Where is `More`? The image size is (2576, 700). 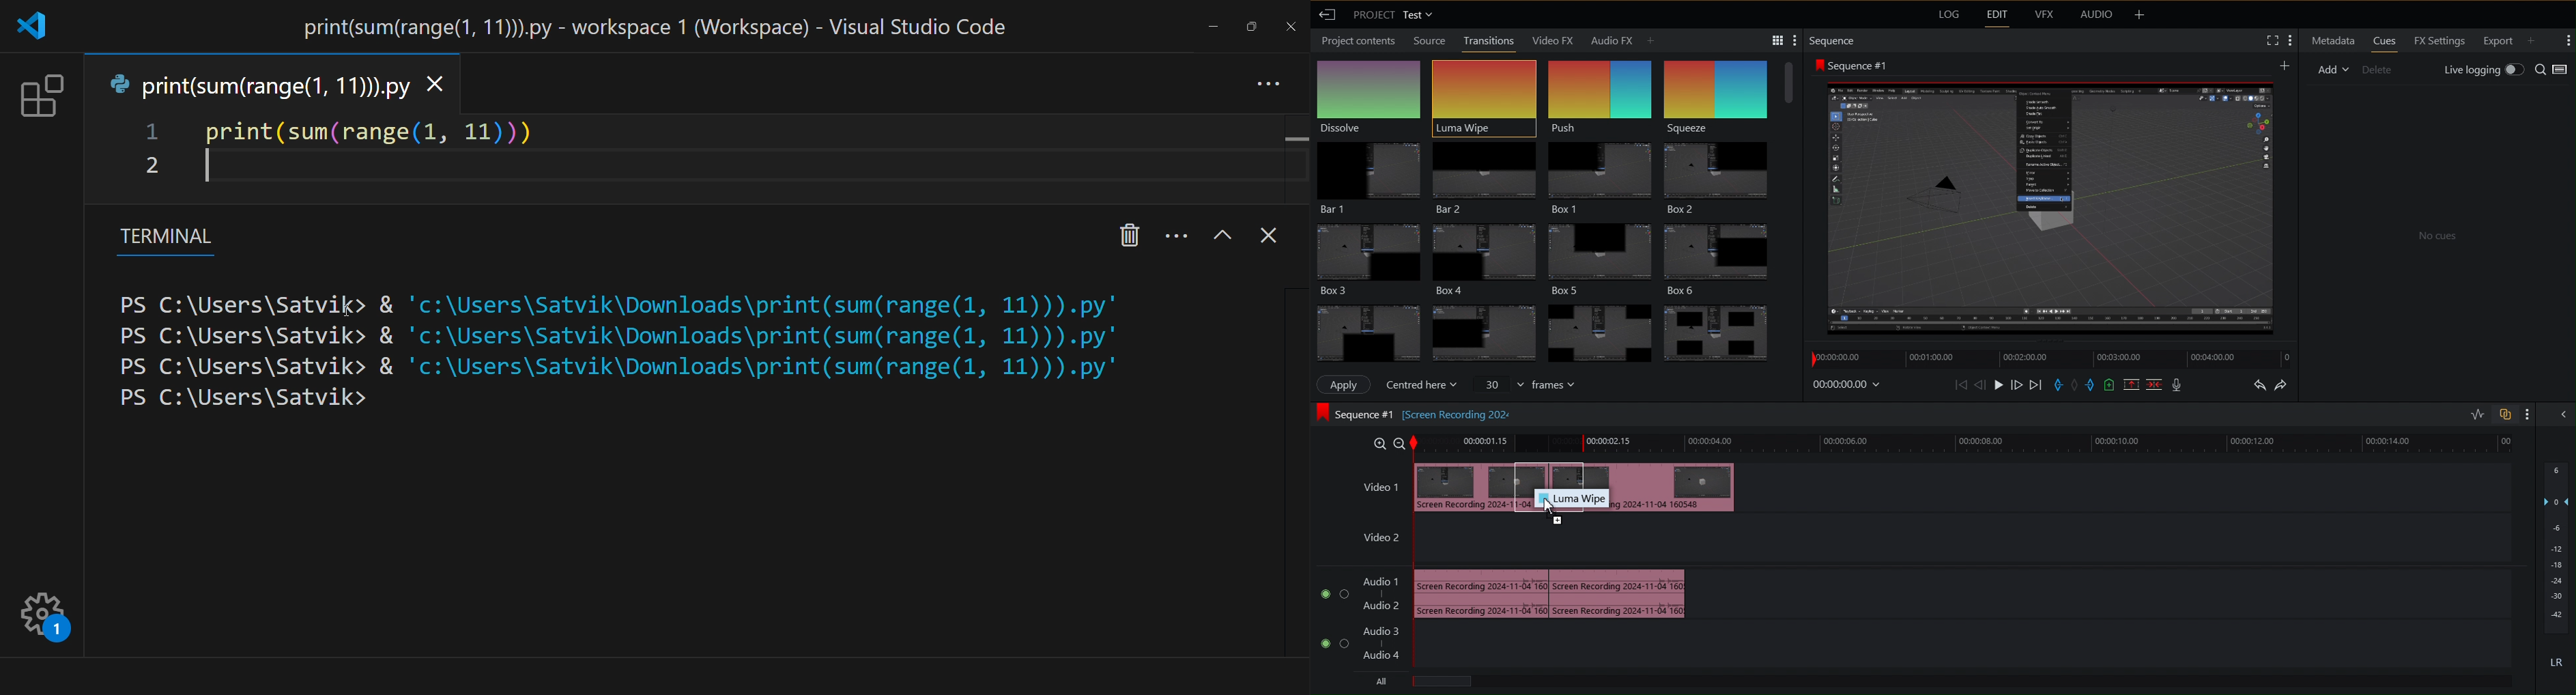 More is located at coordinates (2527, 415).